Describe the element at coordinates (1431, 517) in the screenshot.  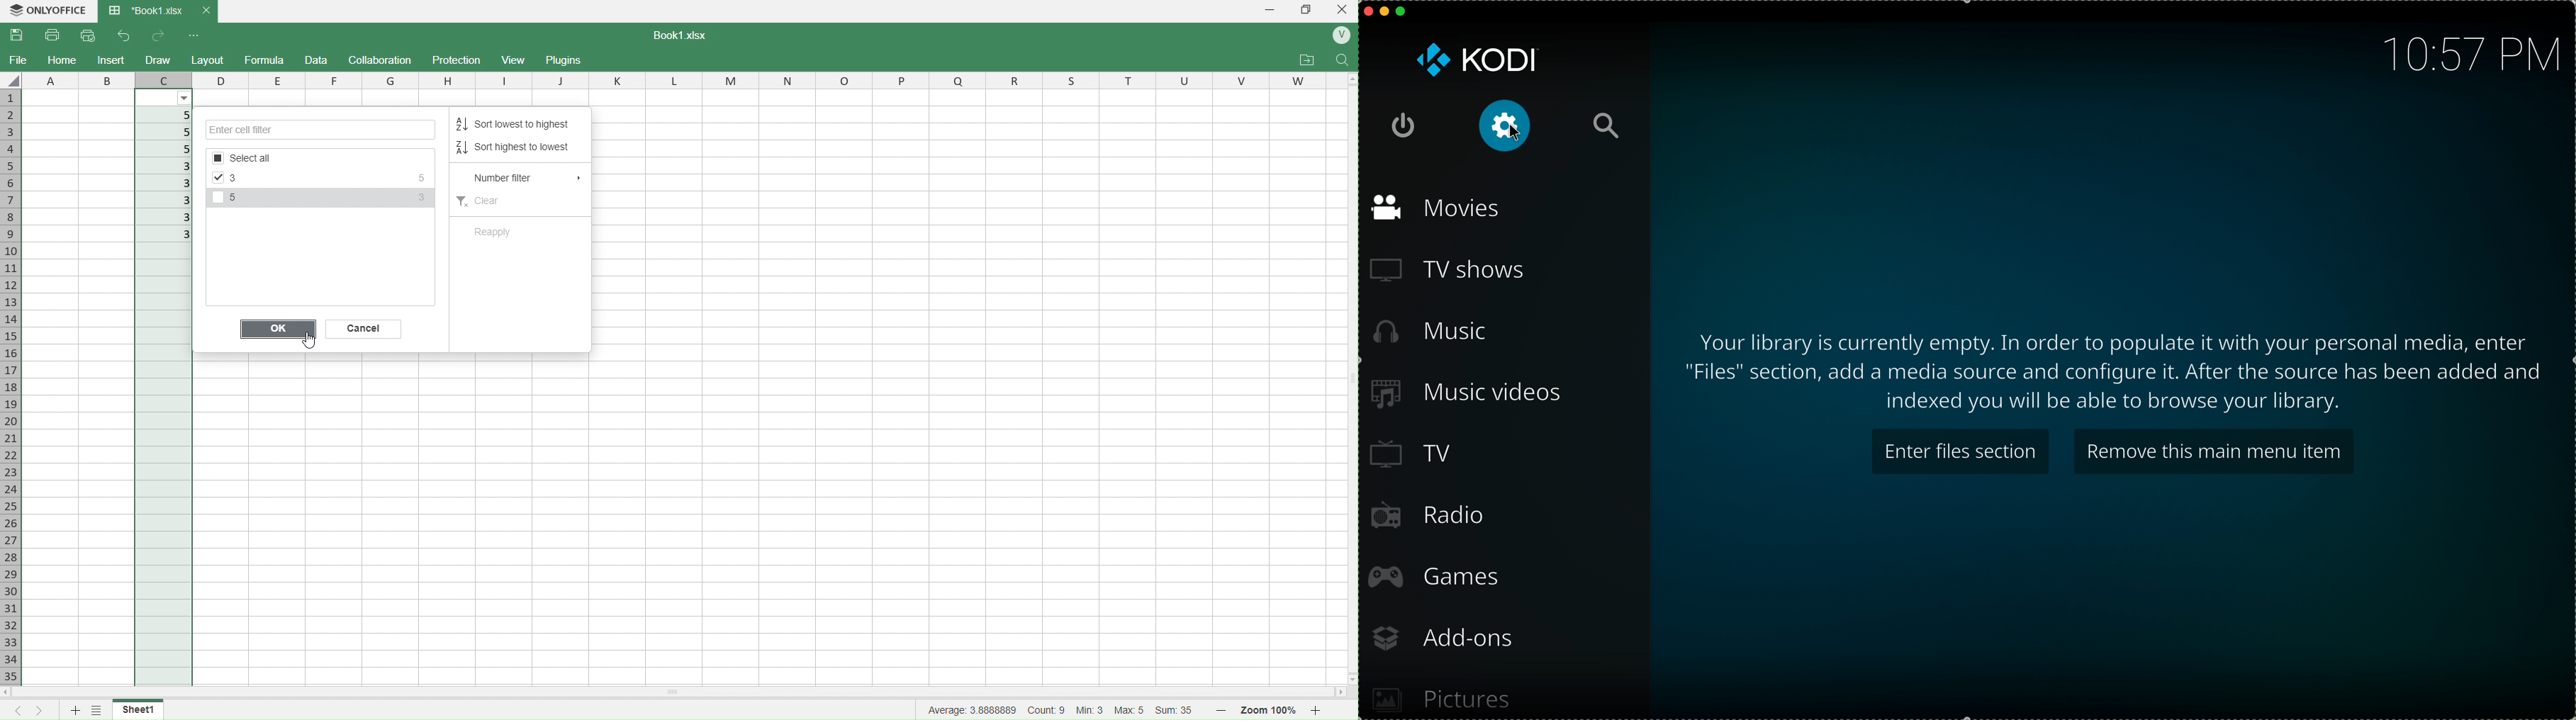
I see `radio` at that location.